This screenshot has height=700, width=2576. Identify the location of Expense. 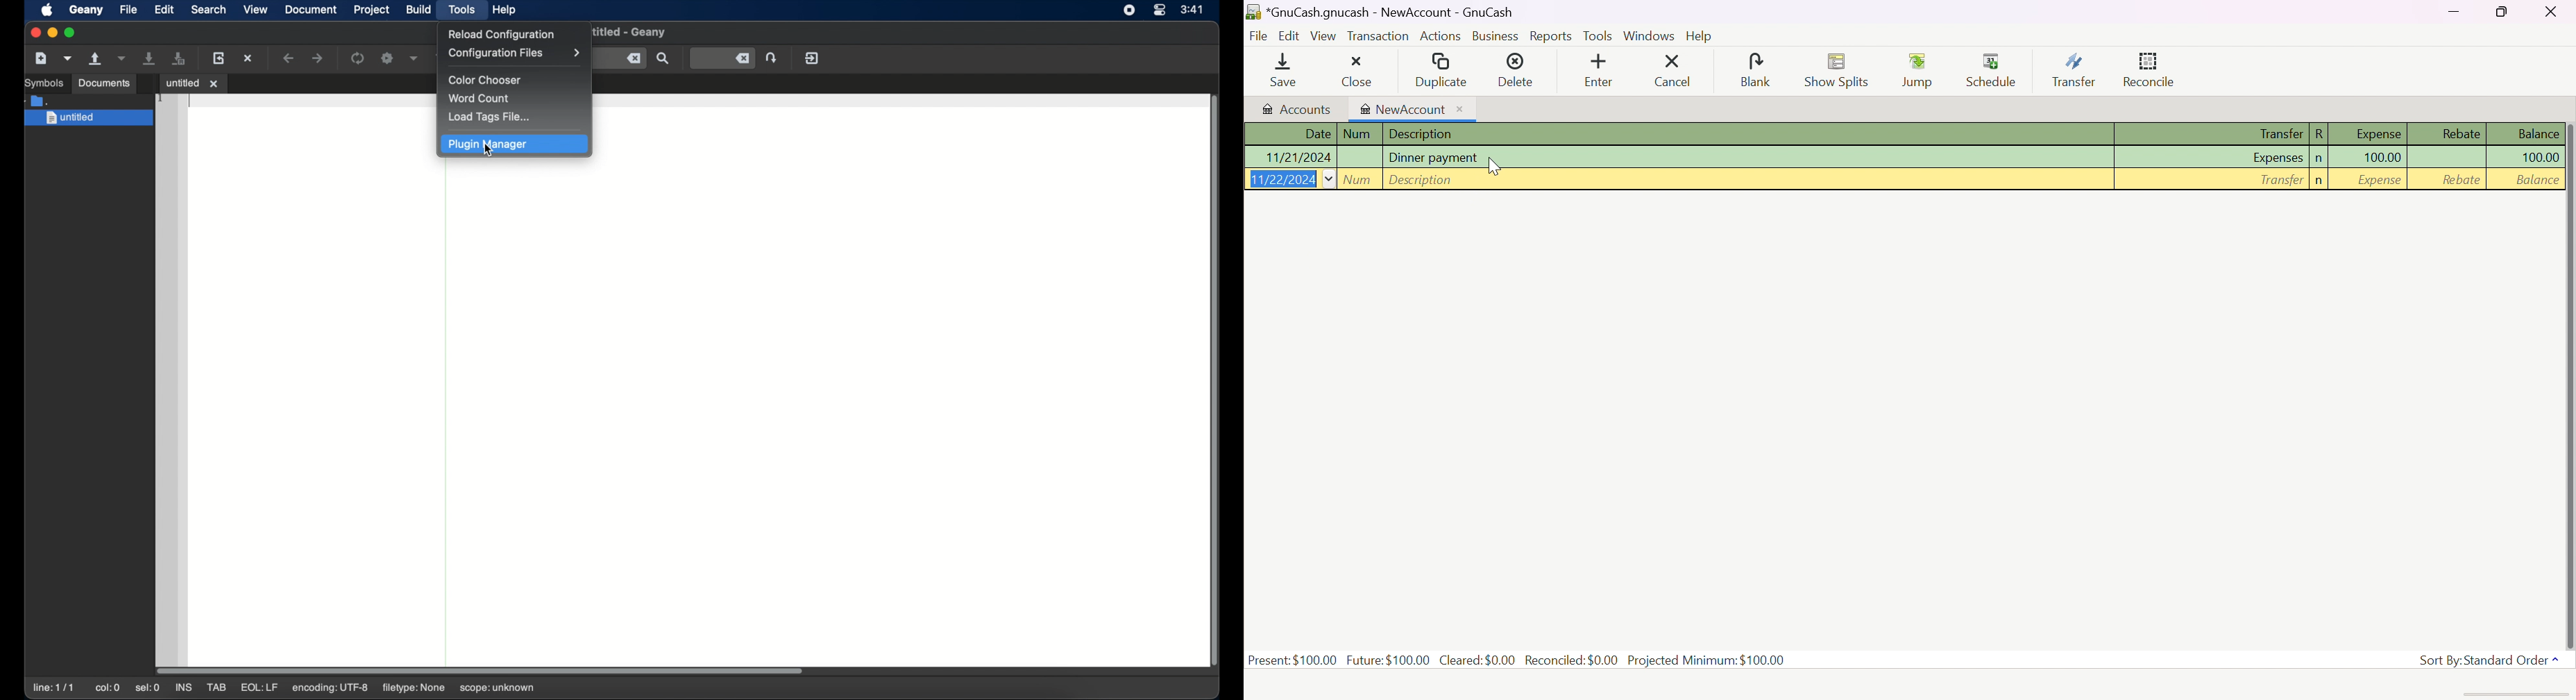
(2373, 180).